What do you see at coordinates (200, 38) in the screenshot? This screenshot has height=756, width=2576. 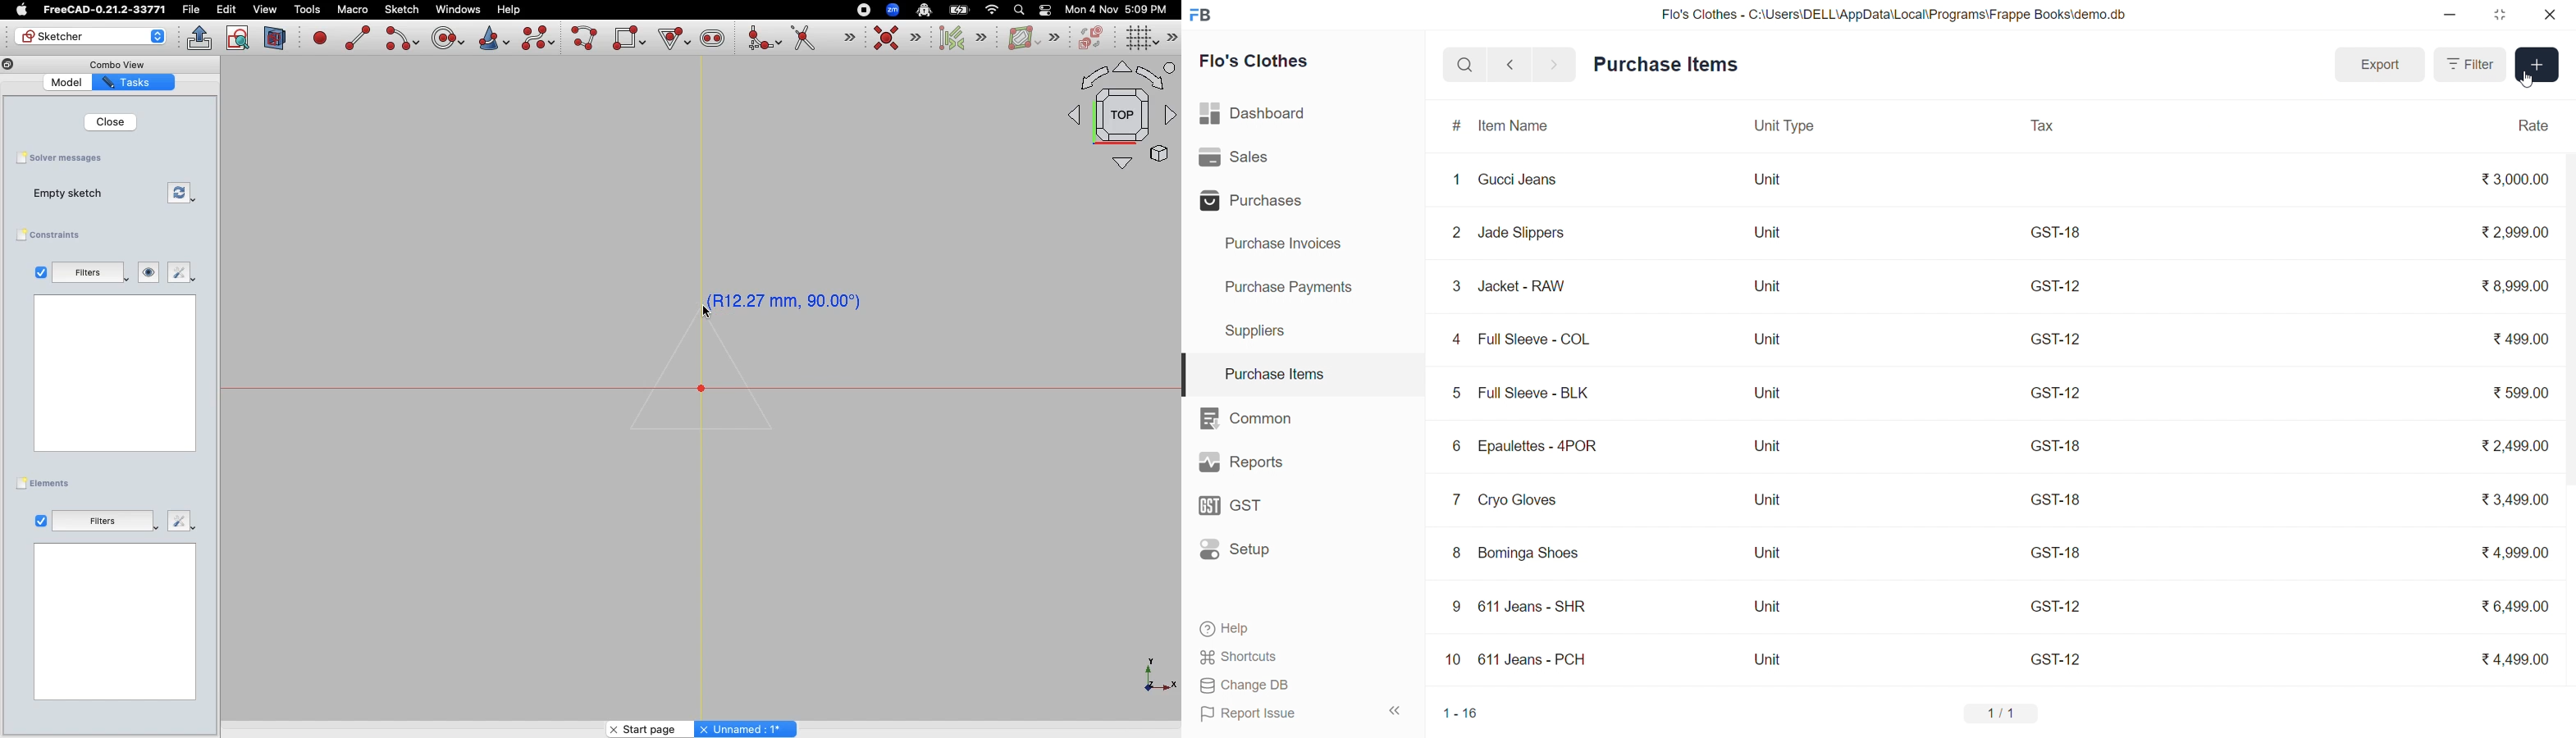 I see `Leave sketch` at bounding box center [200, 38].